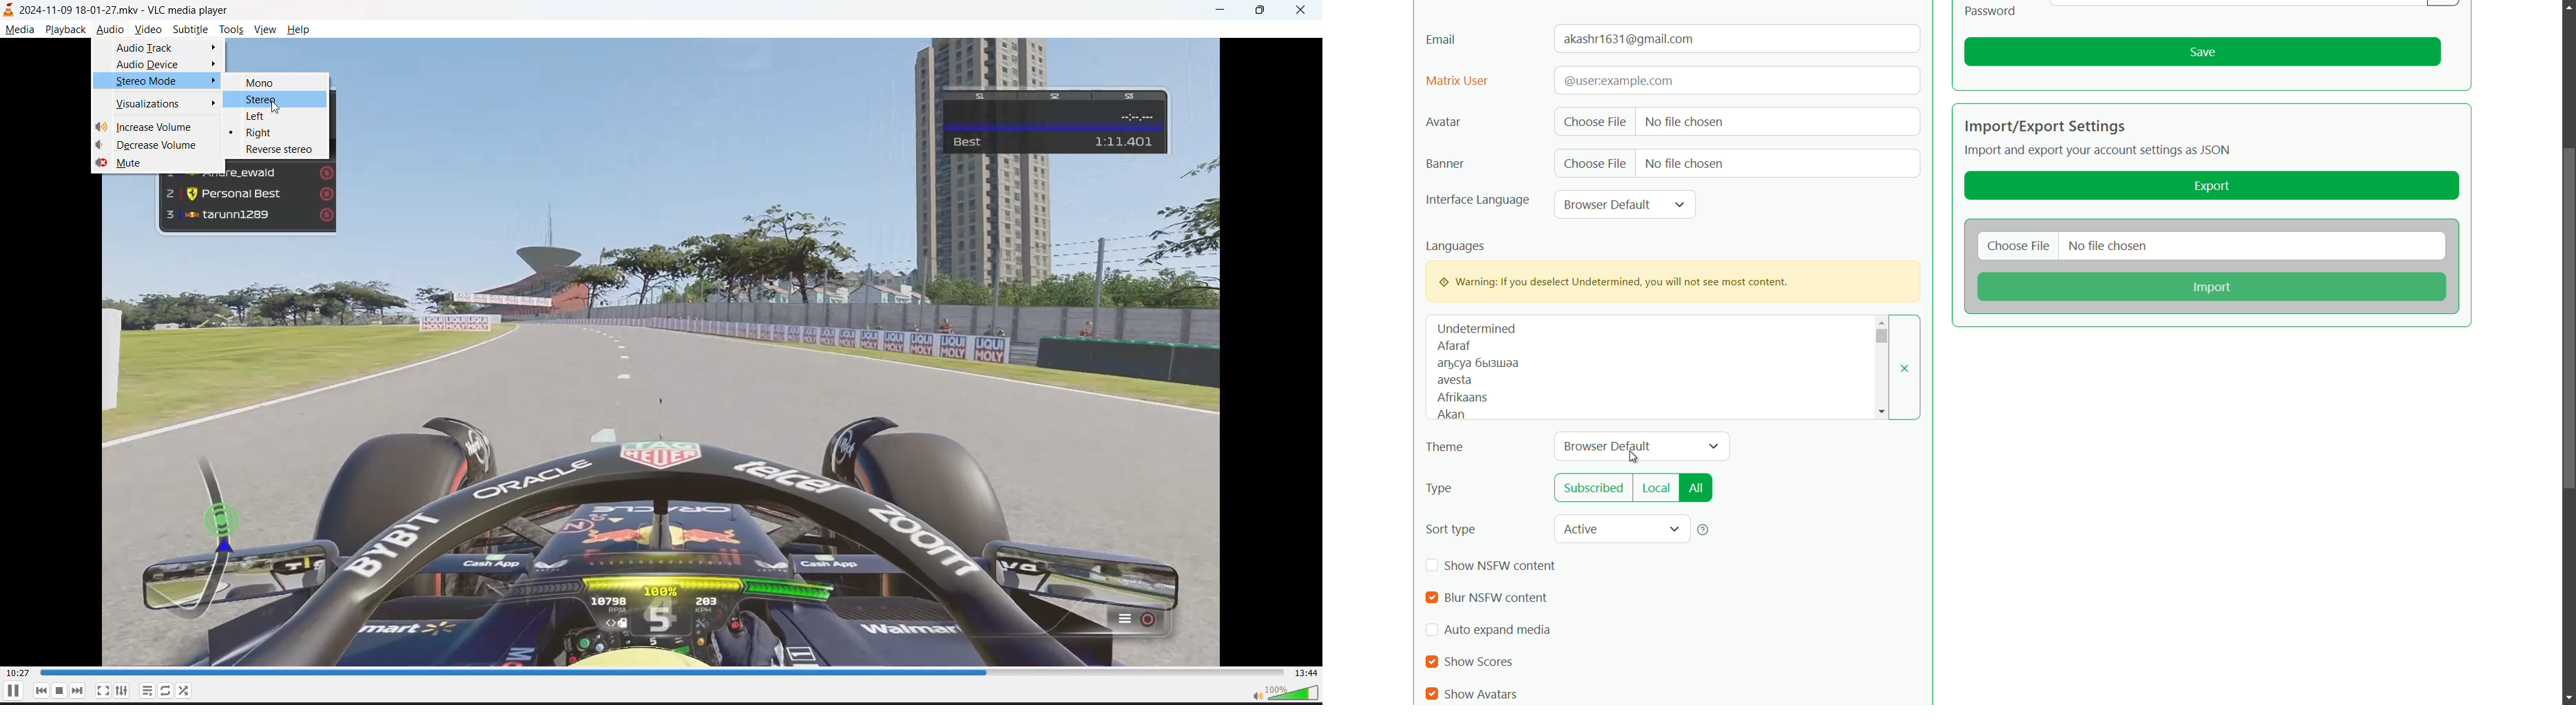 Image resolution: width=2576 pixels, height=728 pixels. What do you see at coordinates (1684, 162) in the screenshot?
I see `no file chosen` at bounding box center [1684, 162].